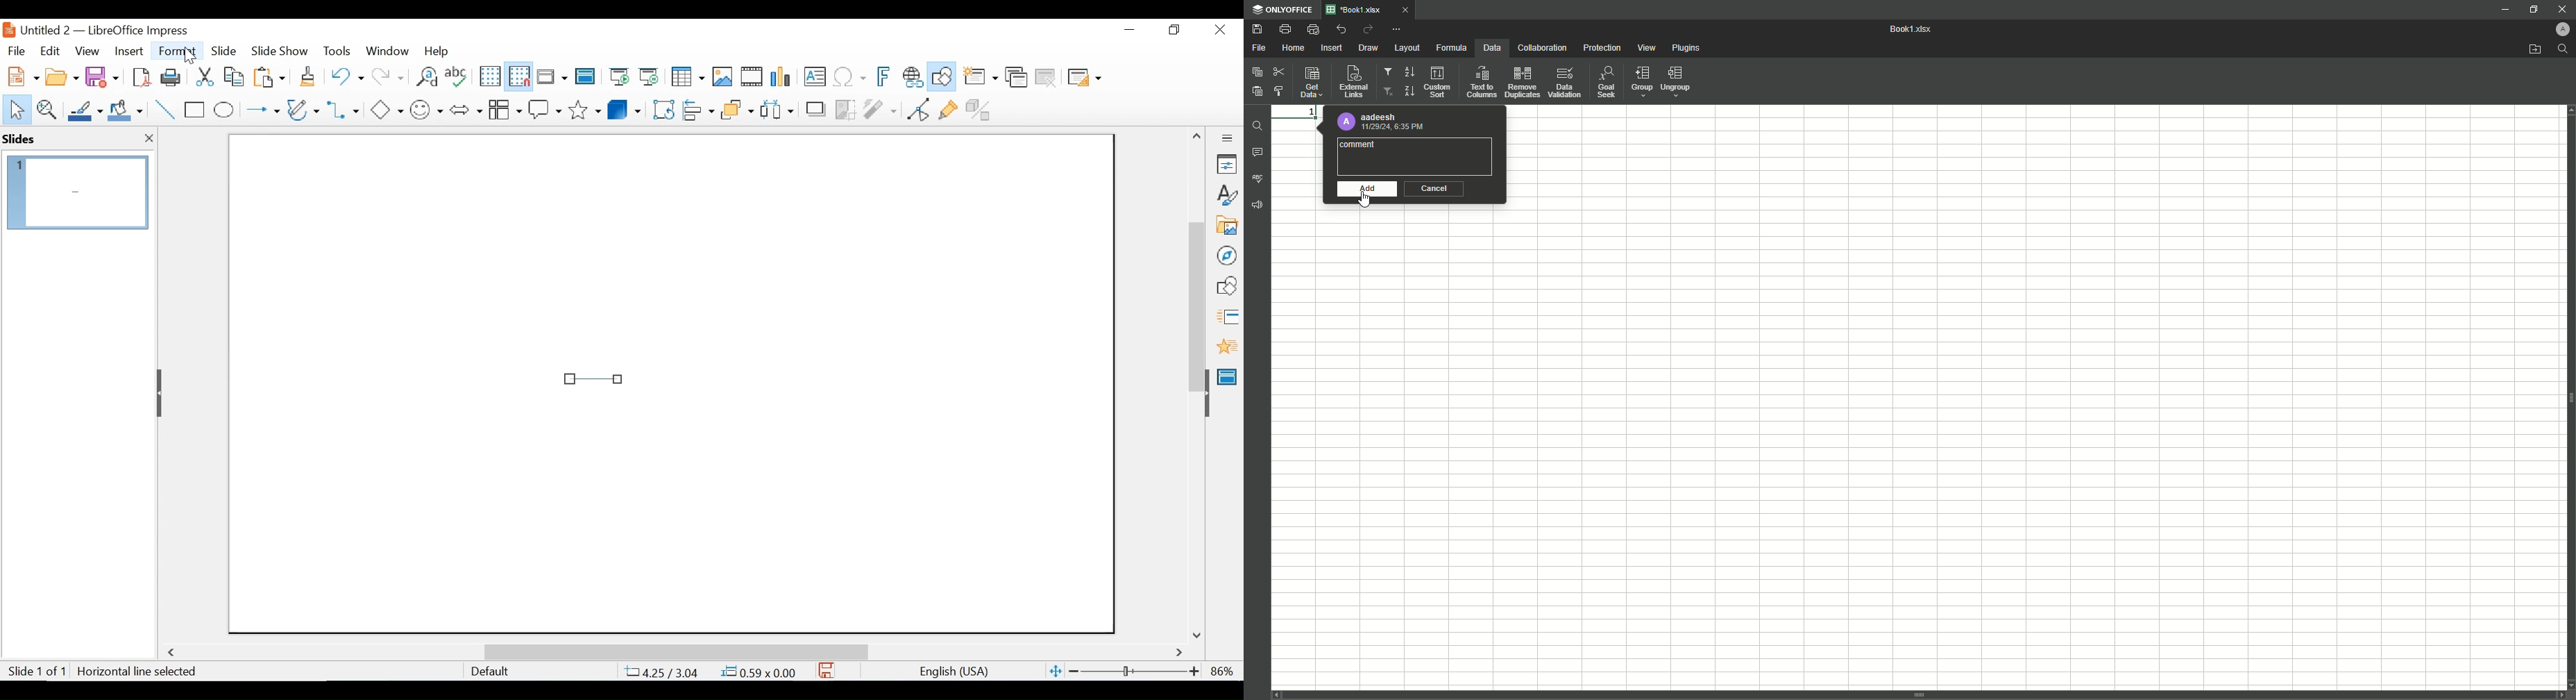 This screenshot has width=2576, height=700. Describe the element at coordinates (1332, 48) in the screenshot. I see `Insert` at that location.